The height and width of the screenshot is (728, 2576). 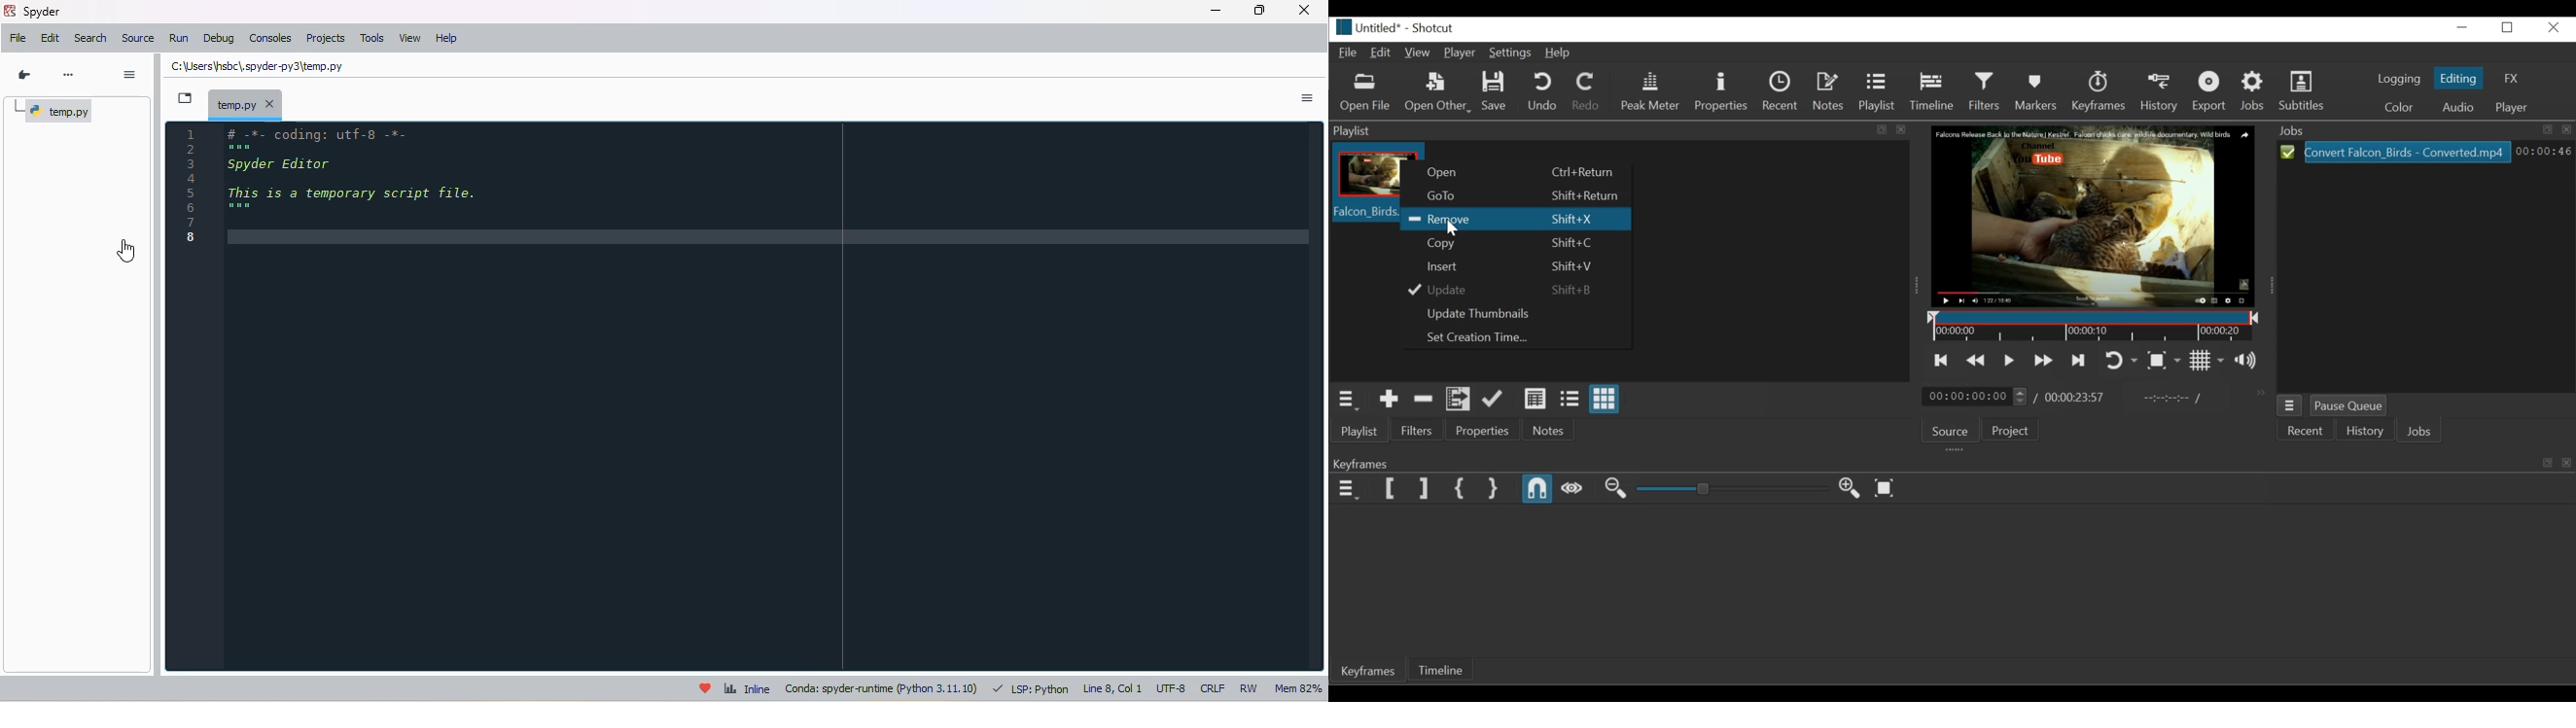 I want to click on Subtitles, so click(x=2306, y=92).